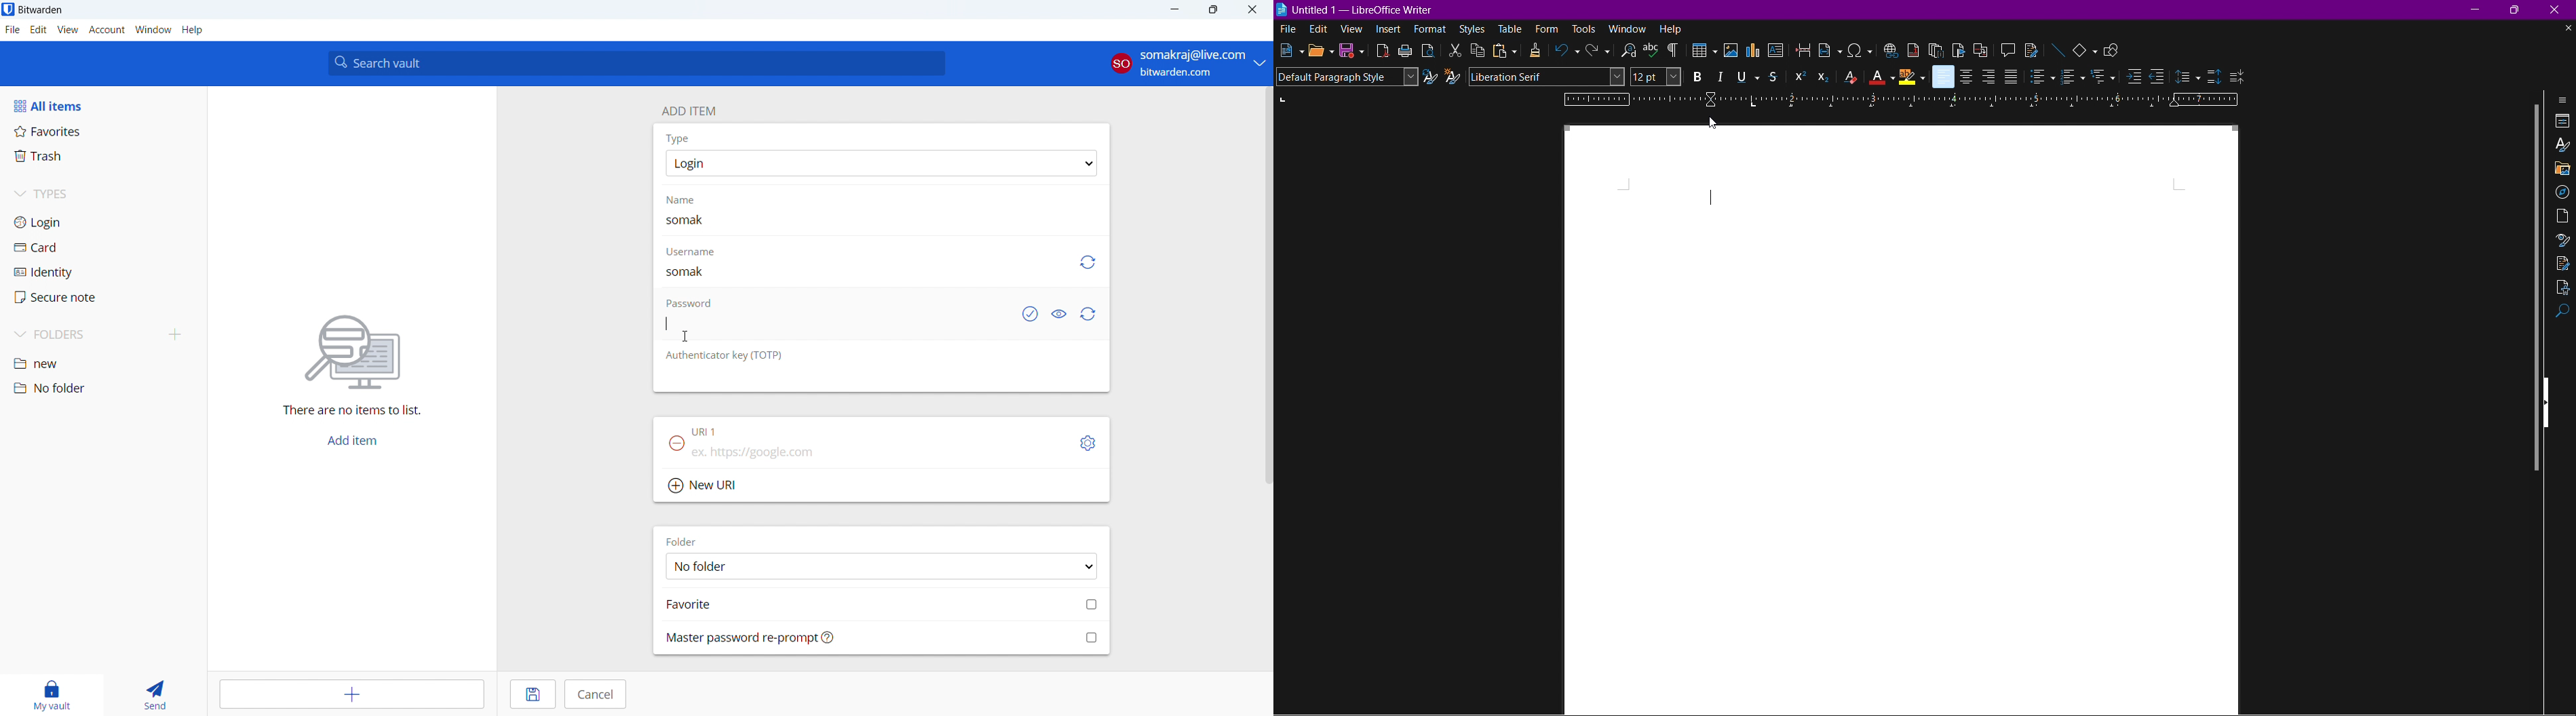  I want to click on Styles, so click(2563, 146).